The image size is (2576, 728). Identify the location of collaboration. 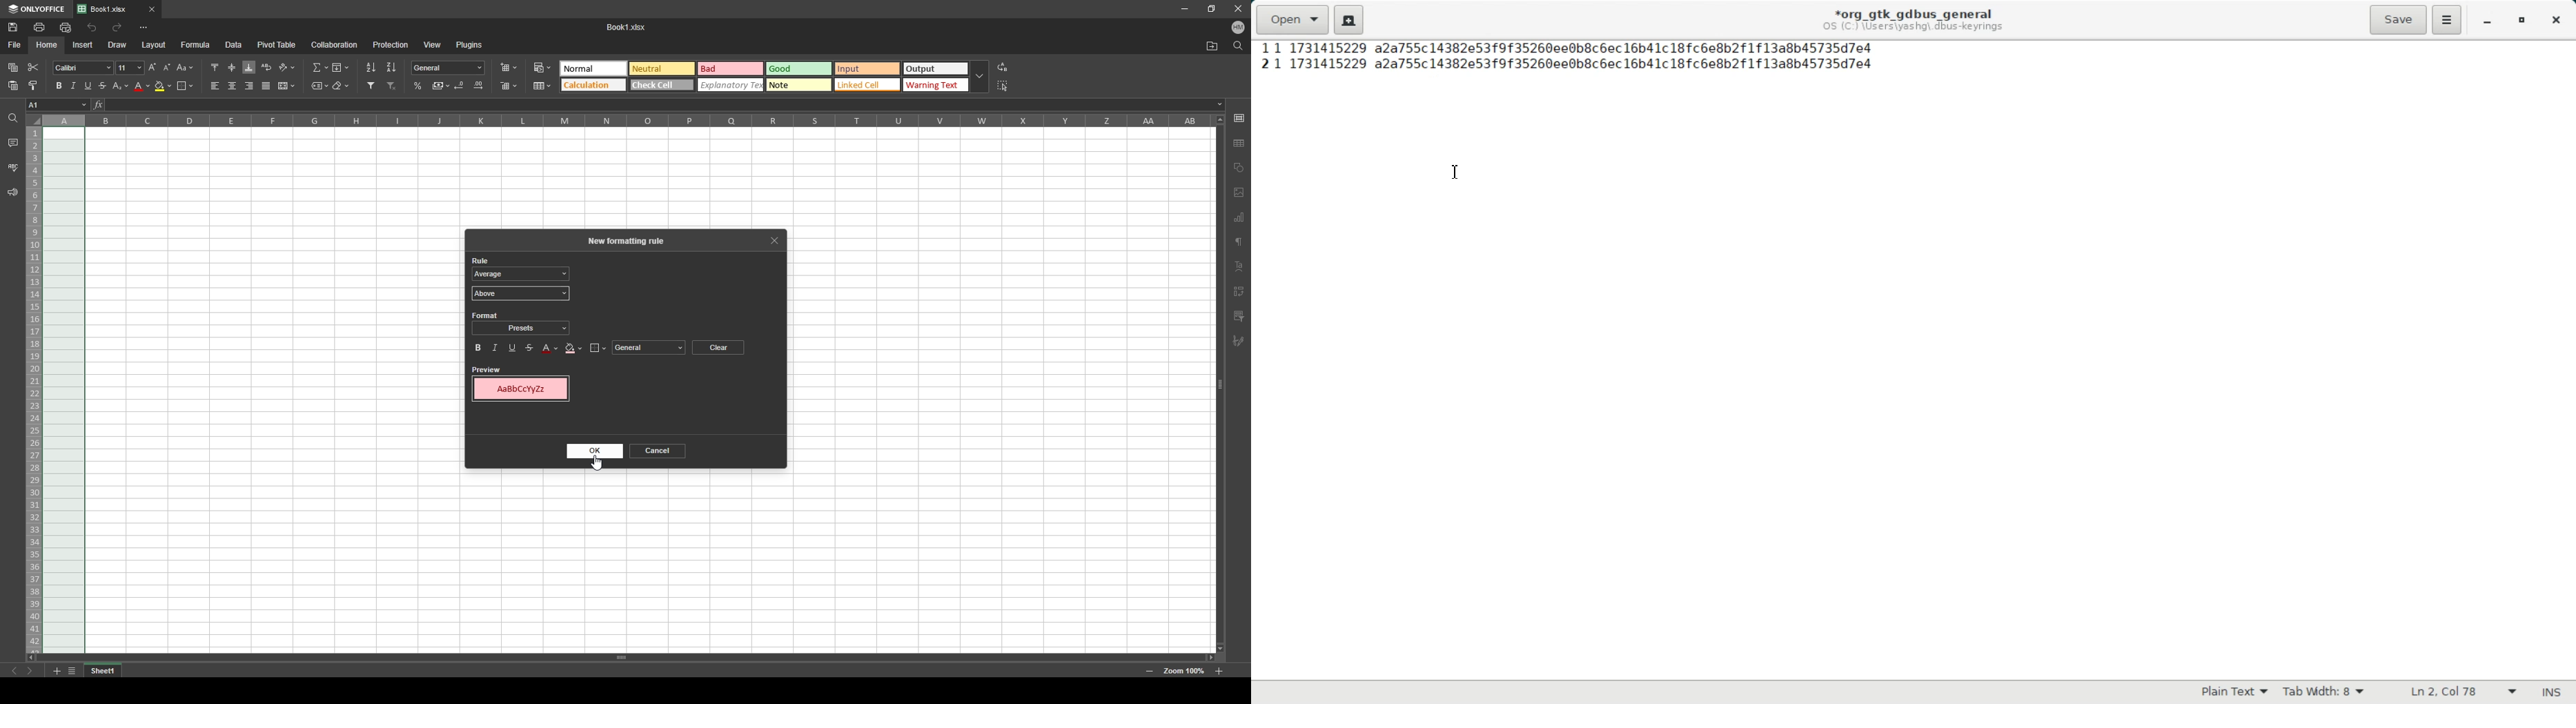
(334, 44).